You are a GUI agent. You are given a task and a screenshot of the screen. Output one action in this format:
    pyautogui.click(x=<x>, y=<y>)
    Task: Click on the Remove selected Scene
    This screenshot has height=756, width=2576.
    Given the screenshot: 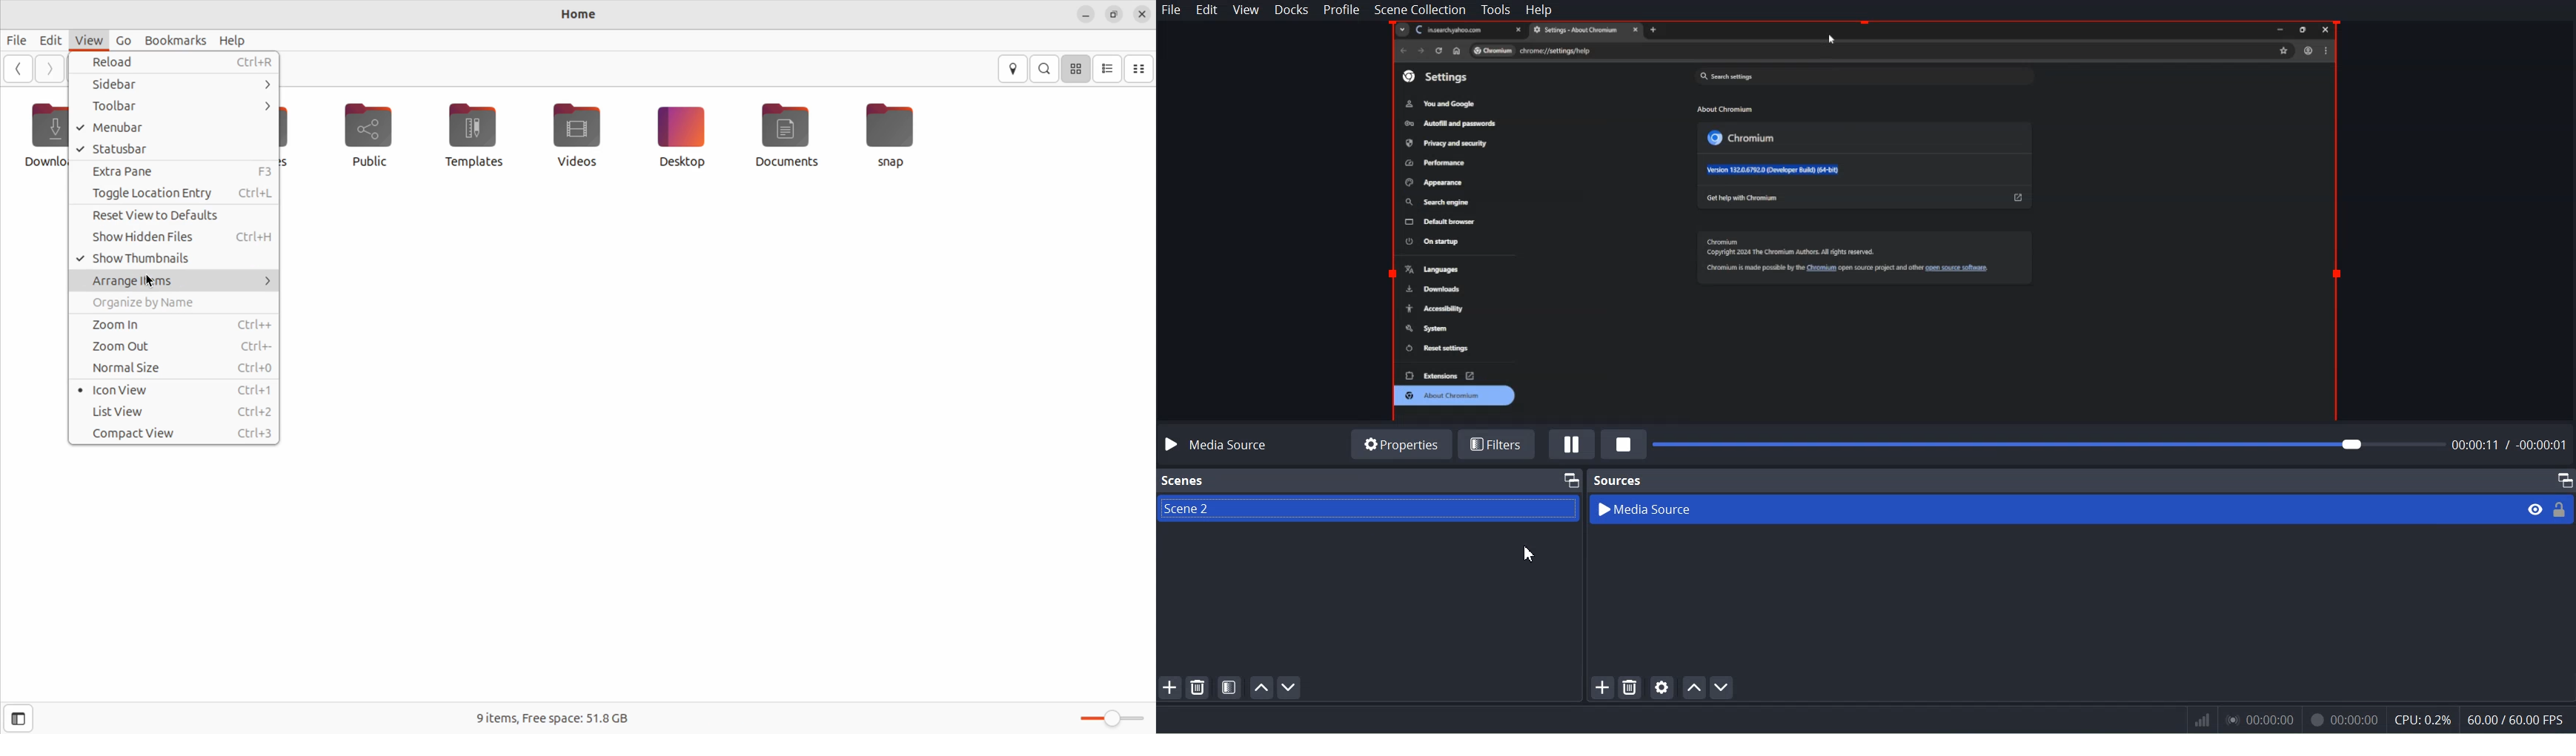 What is the action you would take?
    pyautogui.click(x=1198, y=687)
    